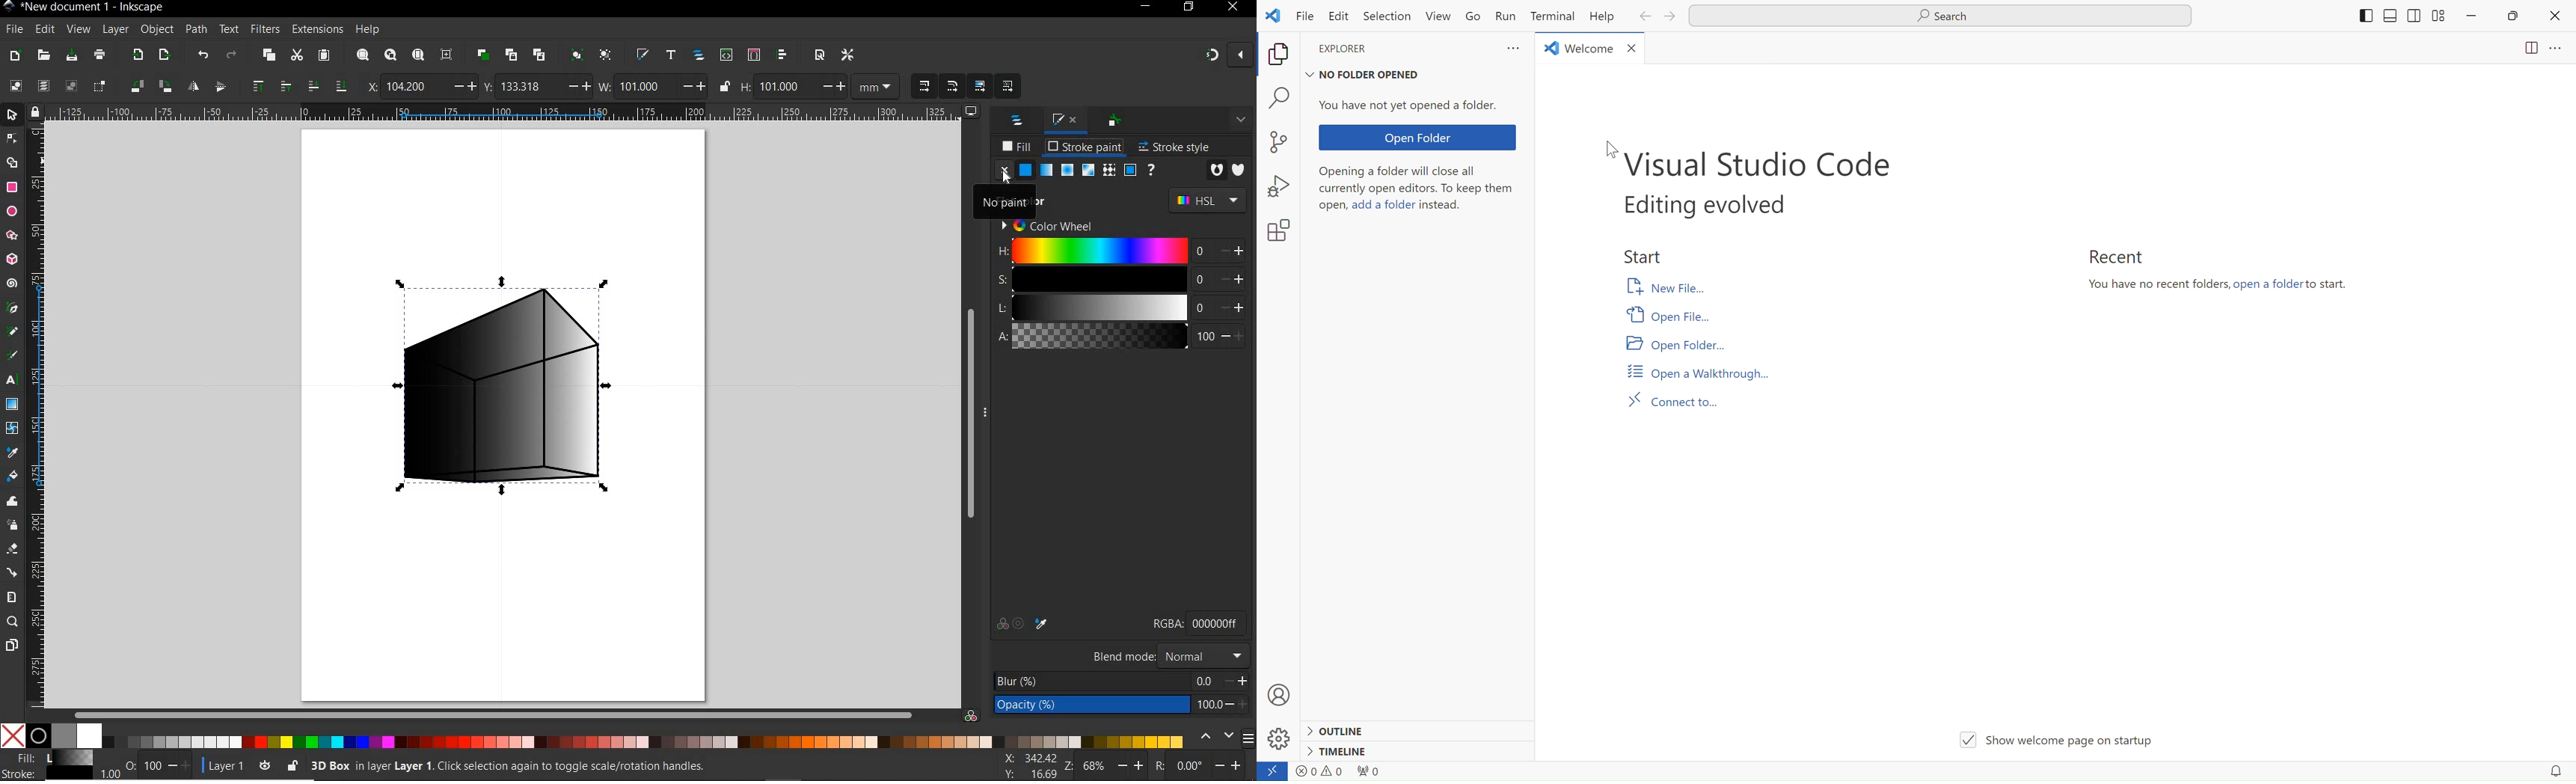 Image resolution: width=2576 pixels, height=784 pixels. What do you see at coordinates (981, 85) in the screenshot?
I see `MOVE GRADIENTS` at bounding box center [981, 85].